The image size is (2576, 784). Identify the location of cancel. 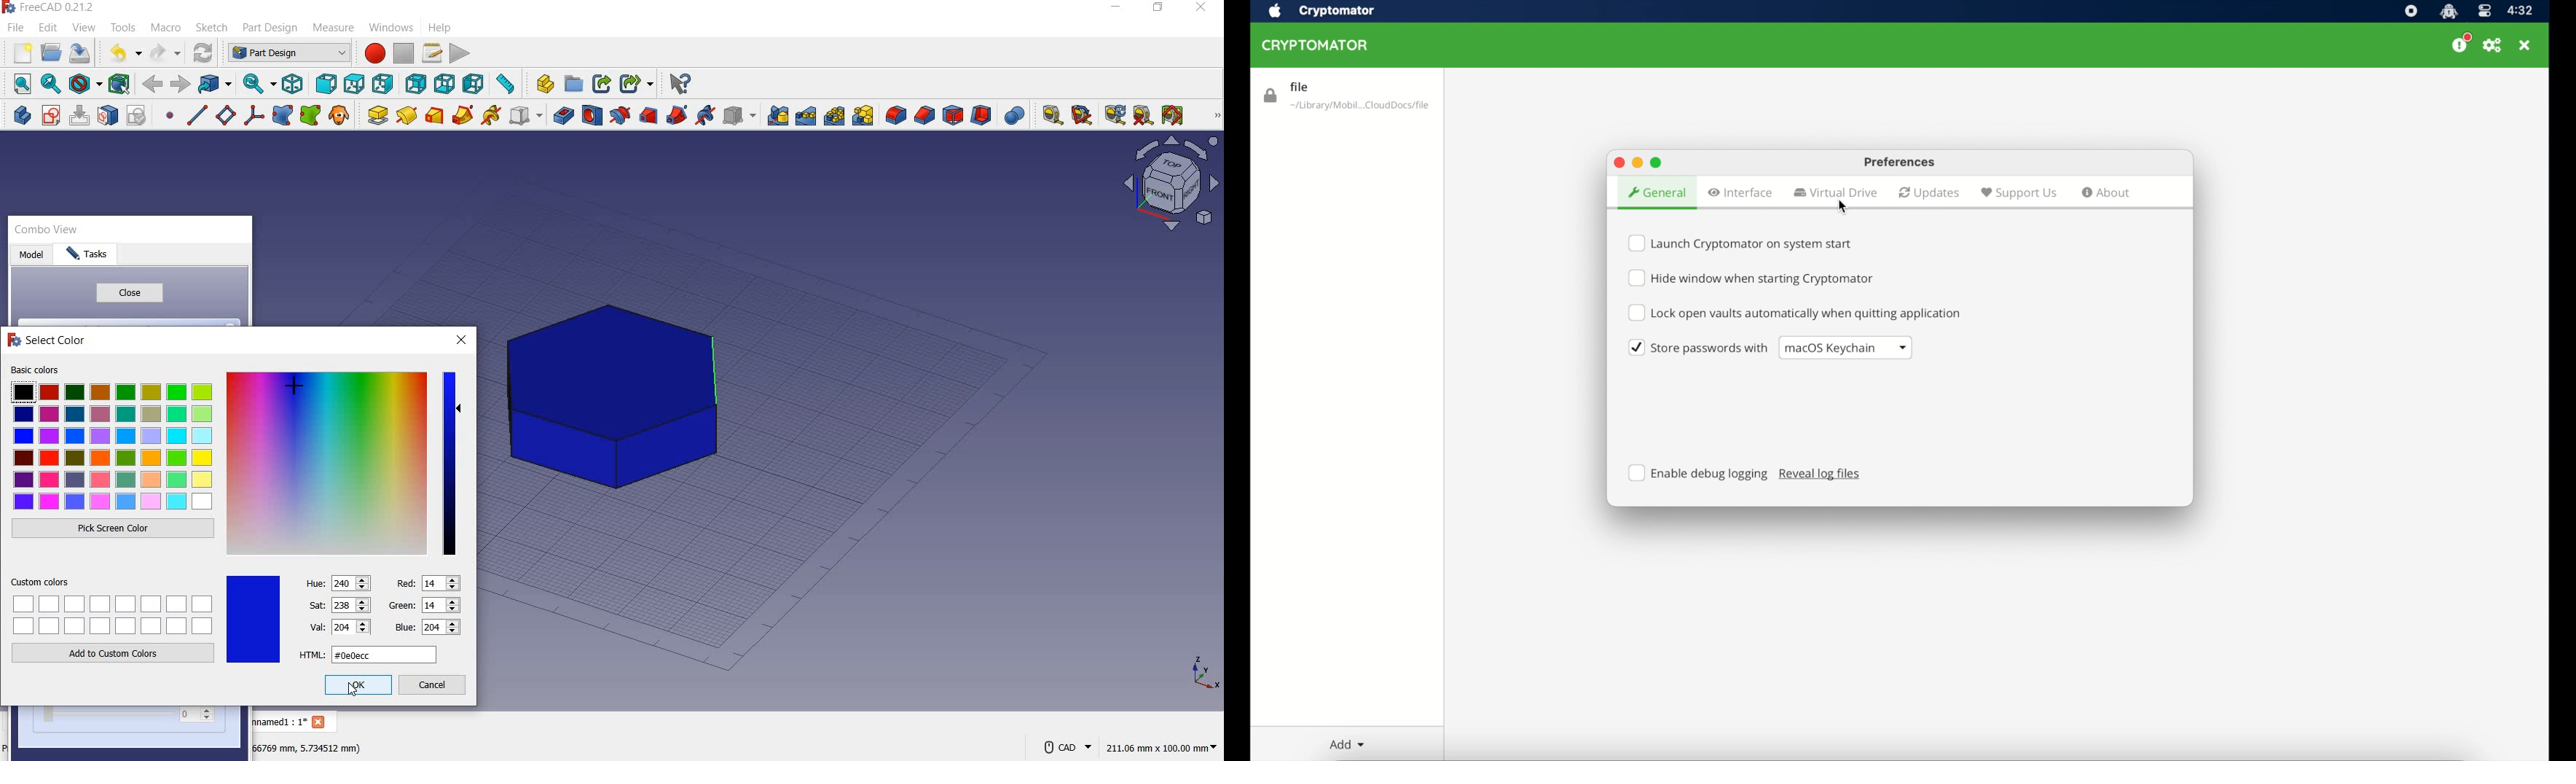
(434, 687).